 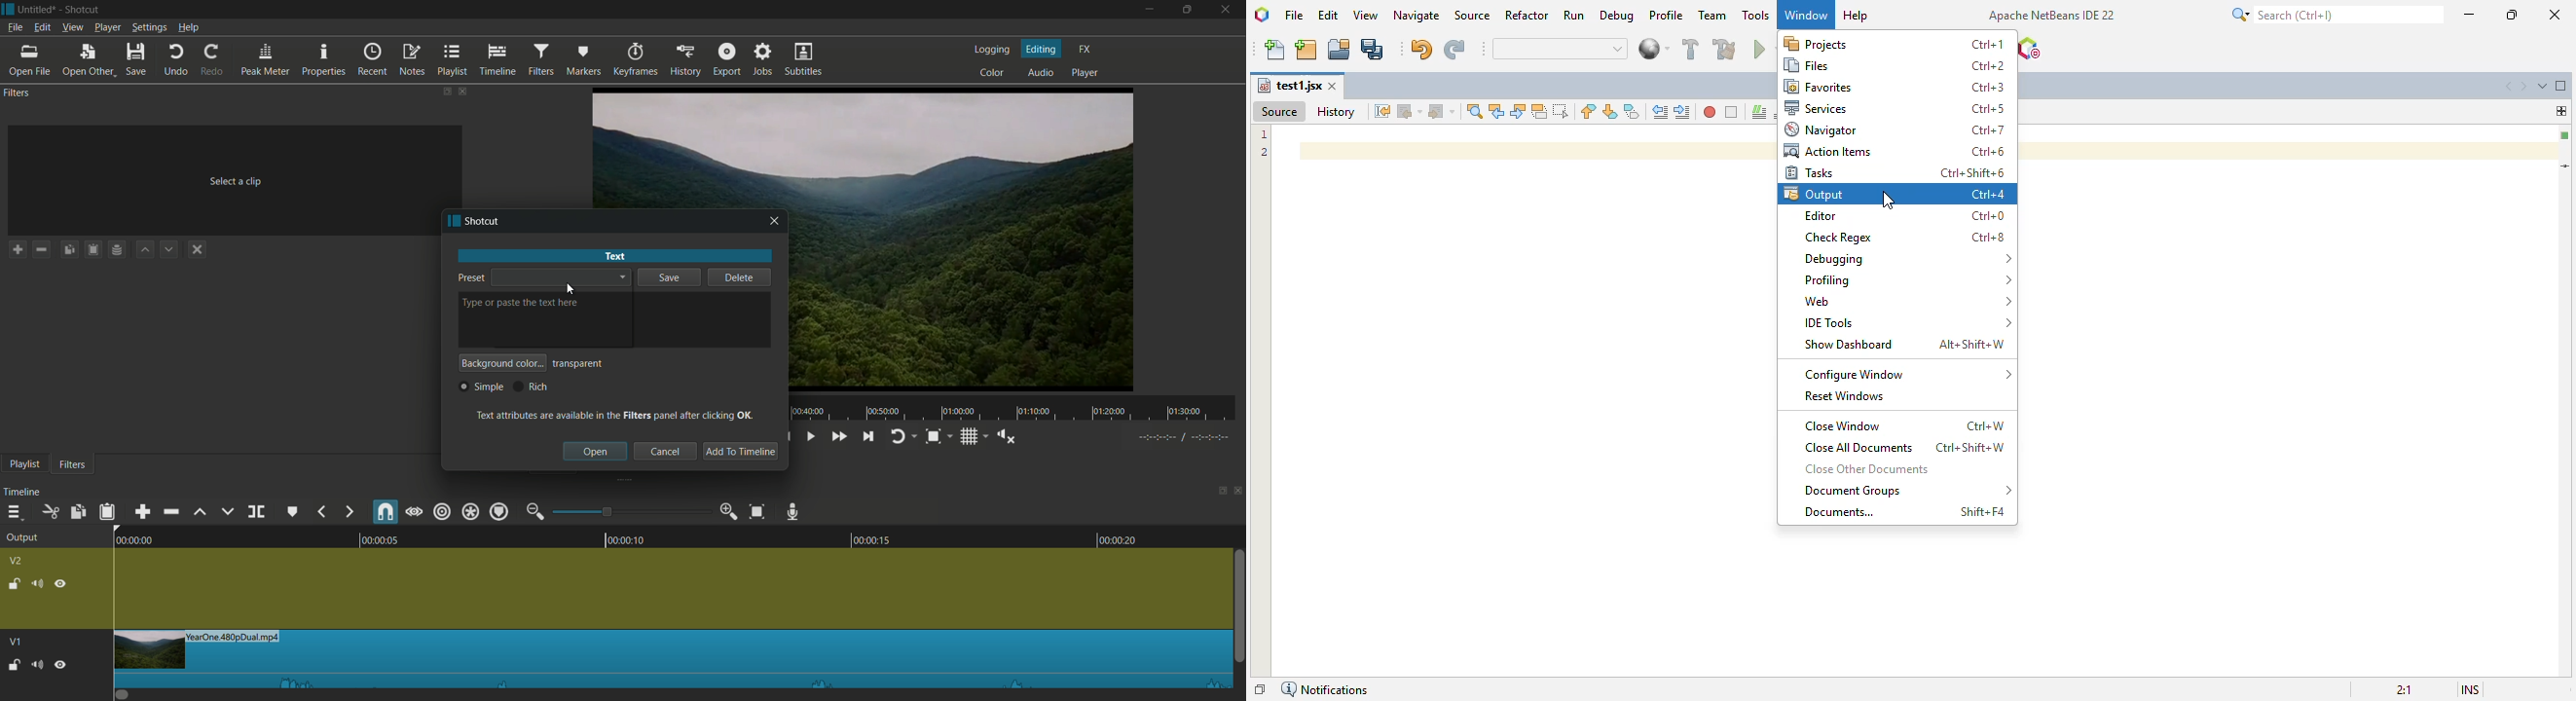 I want to click on split at playhead, so click(x=256, y=512).